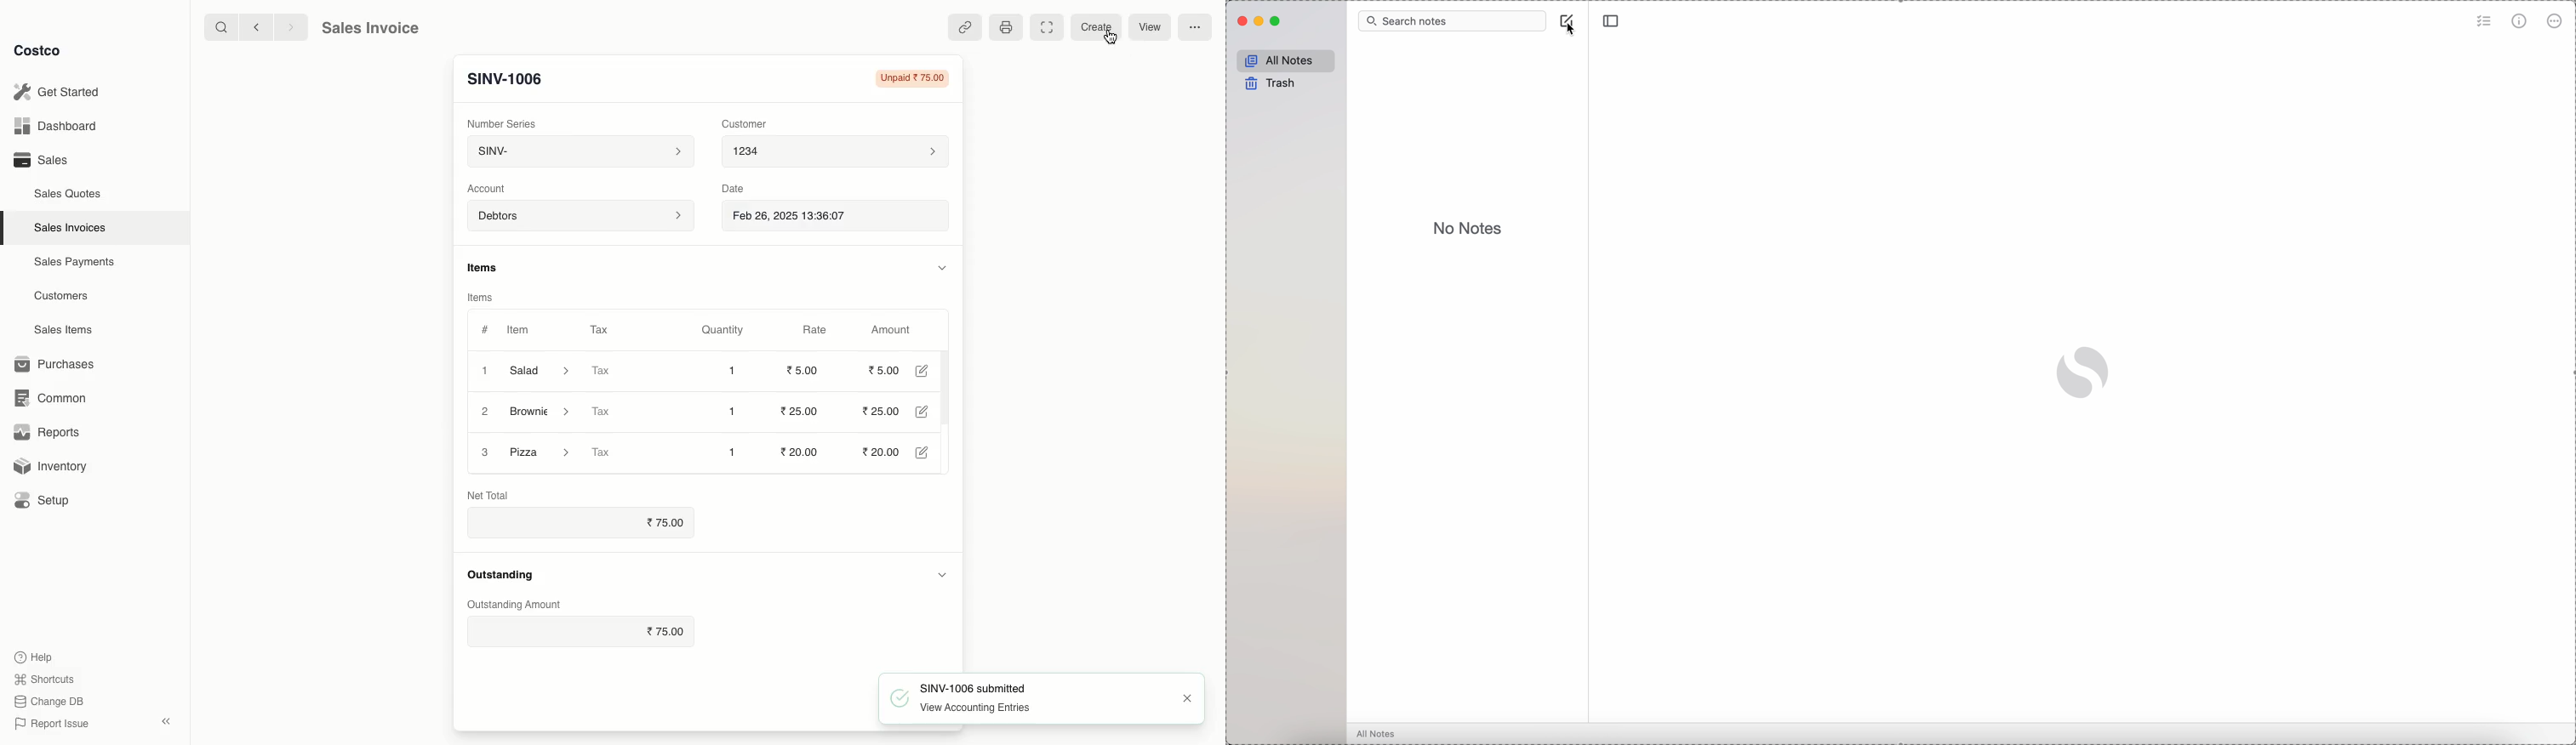 The width and height of the screenshot is (2576, 756). I want to click on #, so click(485, 328).